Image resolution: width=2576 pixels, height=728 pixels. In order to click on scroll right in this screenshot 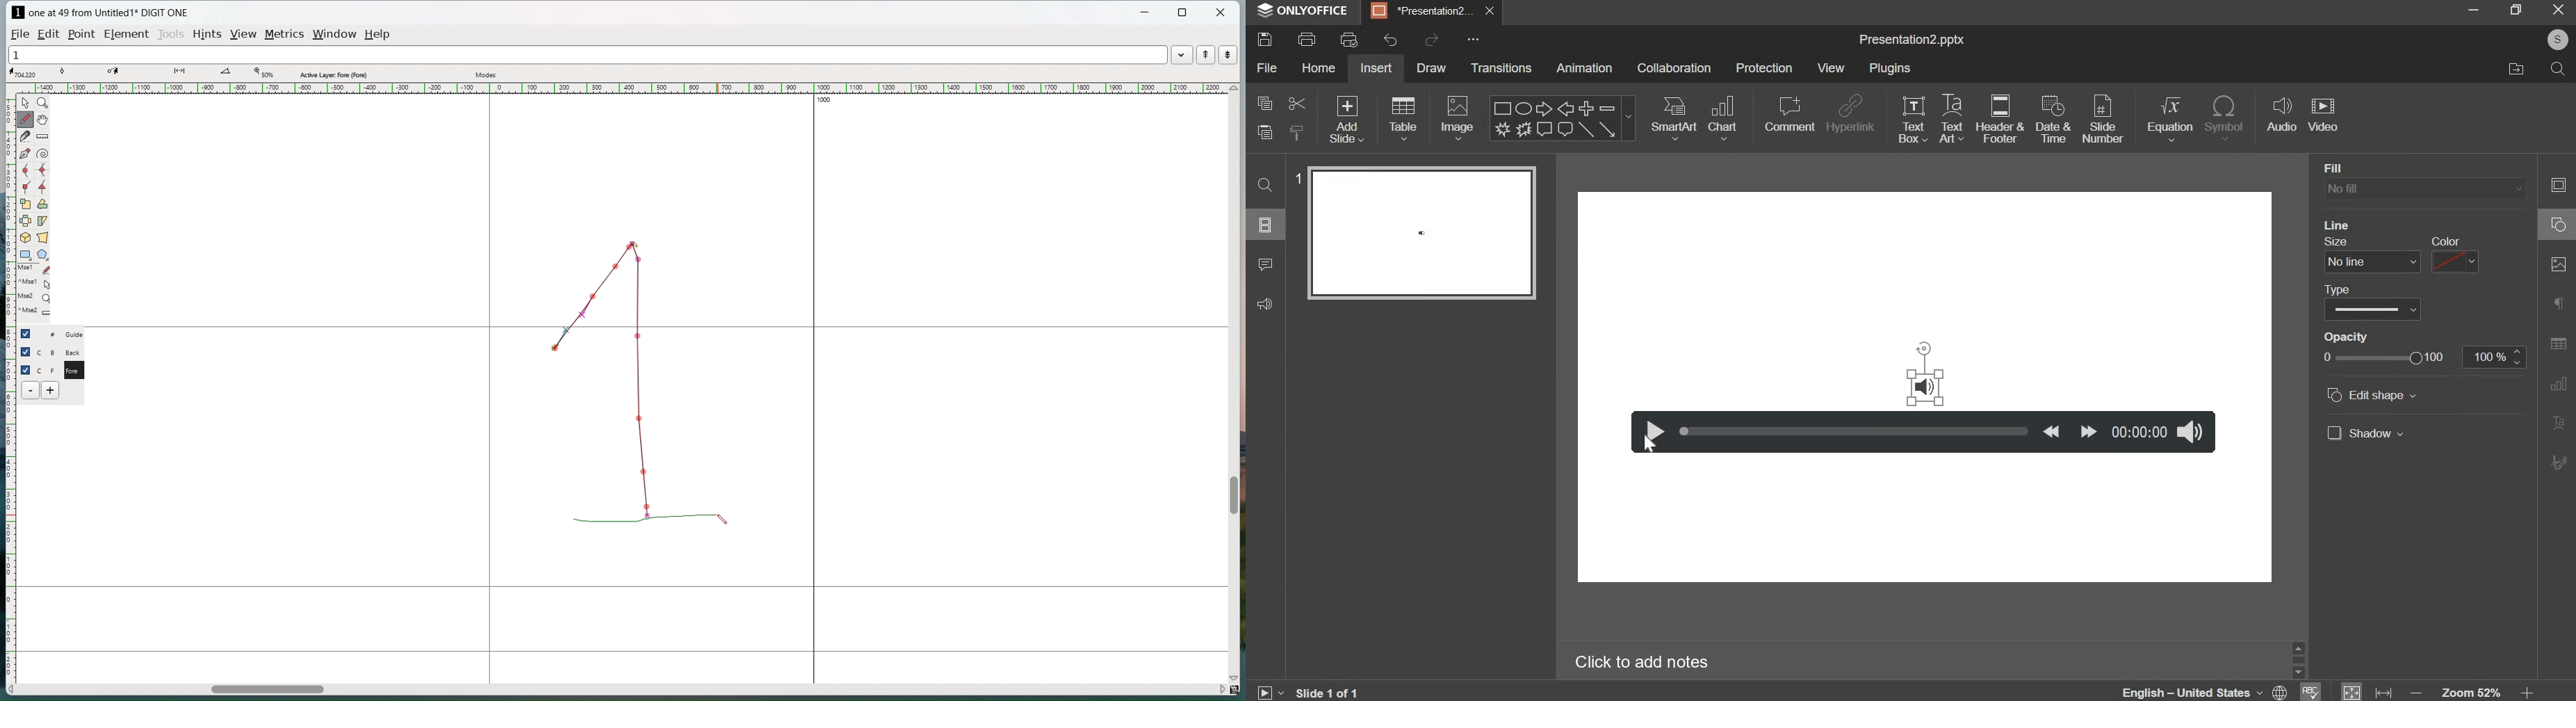, I will do `click(1220, 688)`.